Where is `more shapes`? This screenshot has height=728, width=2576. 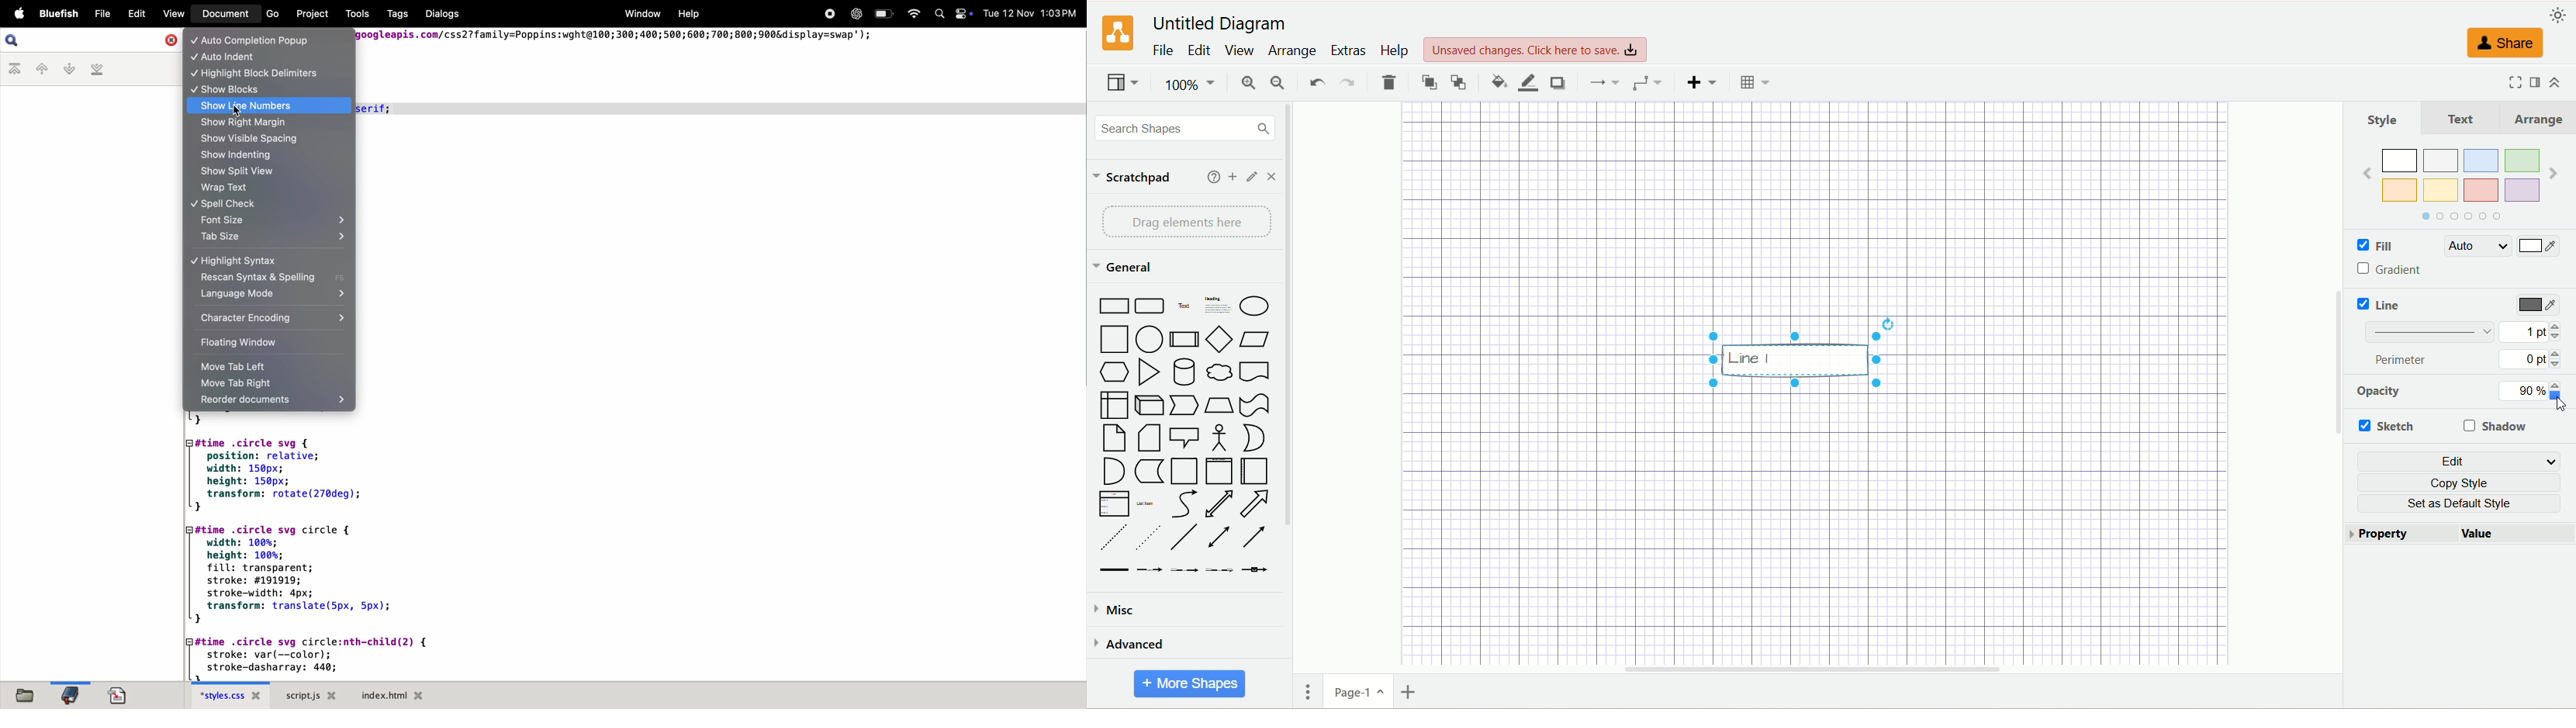
more shapes is located at coordinates (1192, 682).